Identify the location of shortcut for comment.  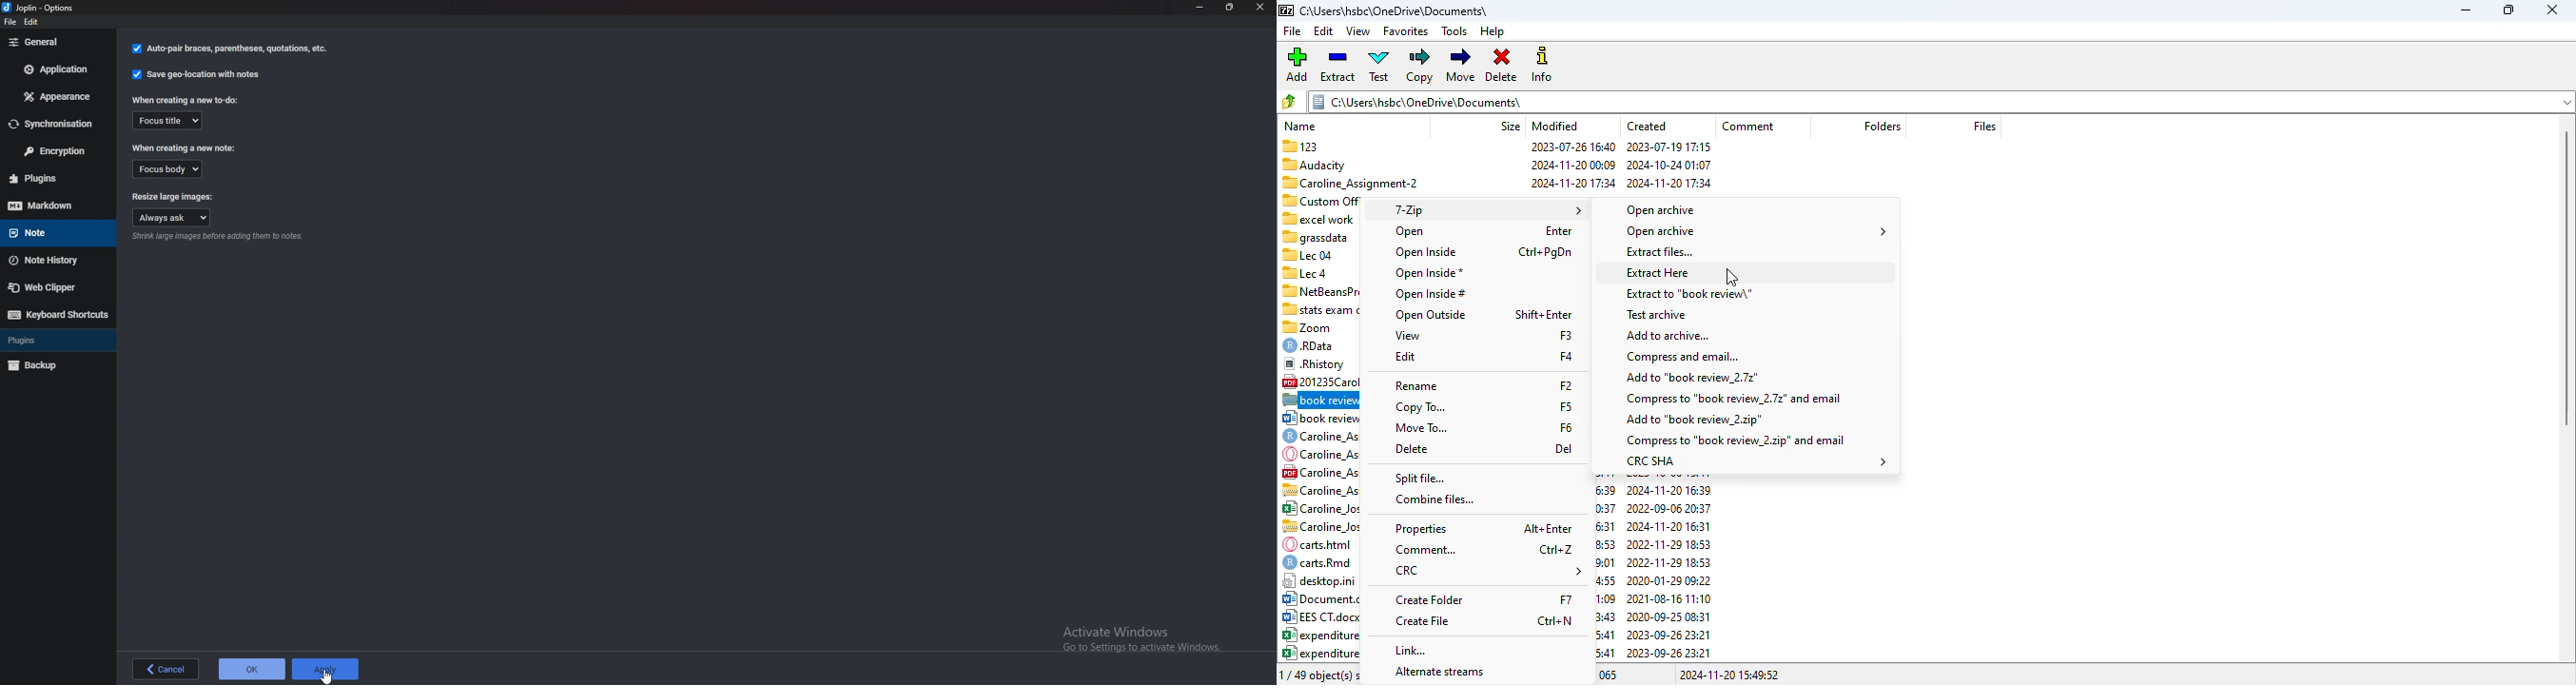
(1556, 549).